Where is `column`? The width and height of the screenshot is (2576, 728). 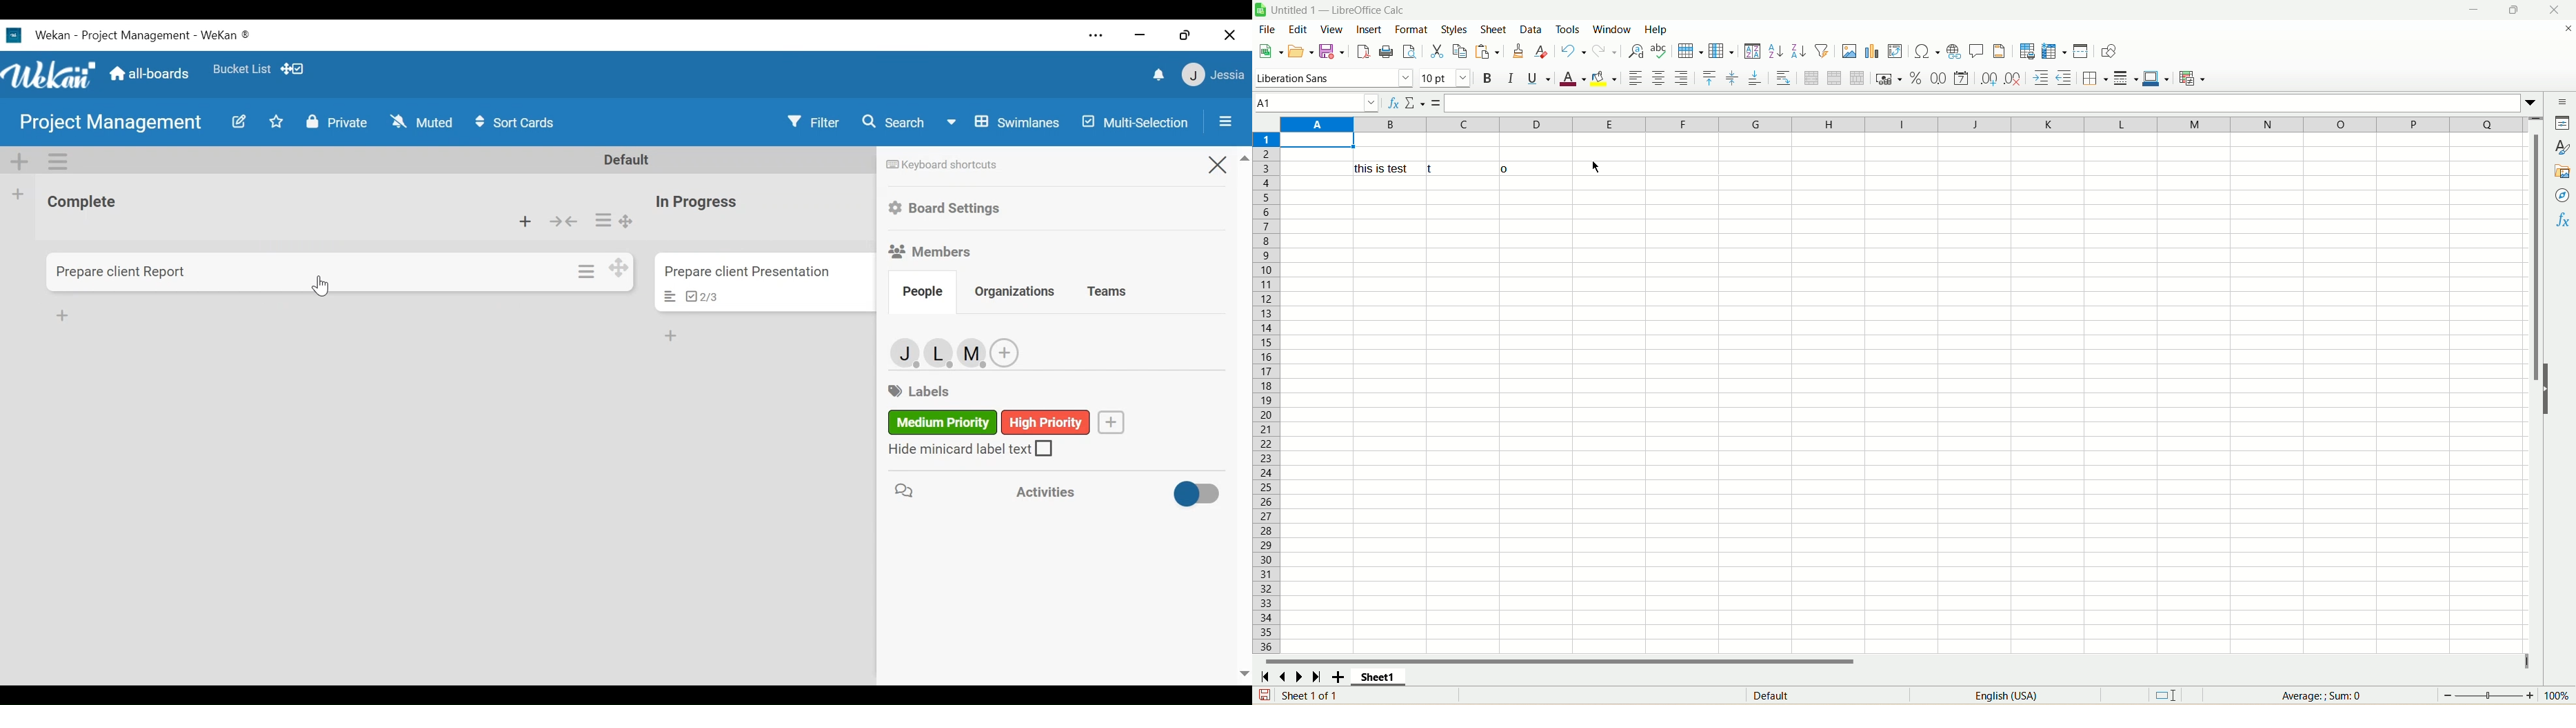
column is located at coordinates (1902, 125).